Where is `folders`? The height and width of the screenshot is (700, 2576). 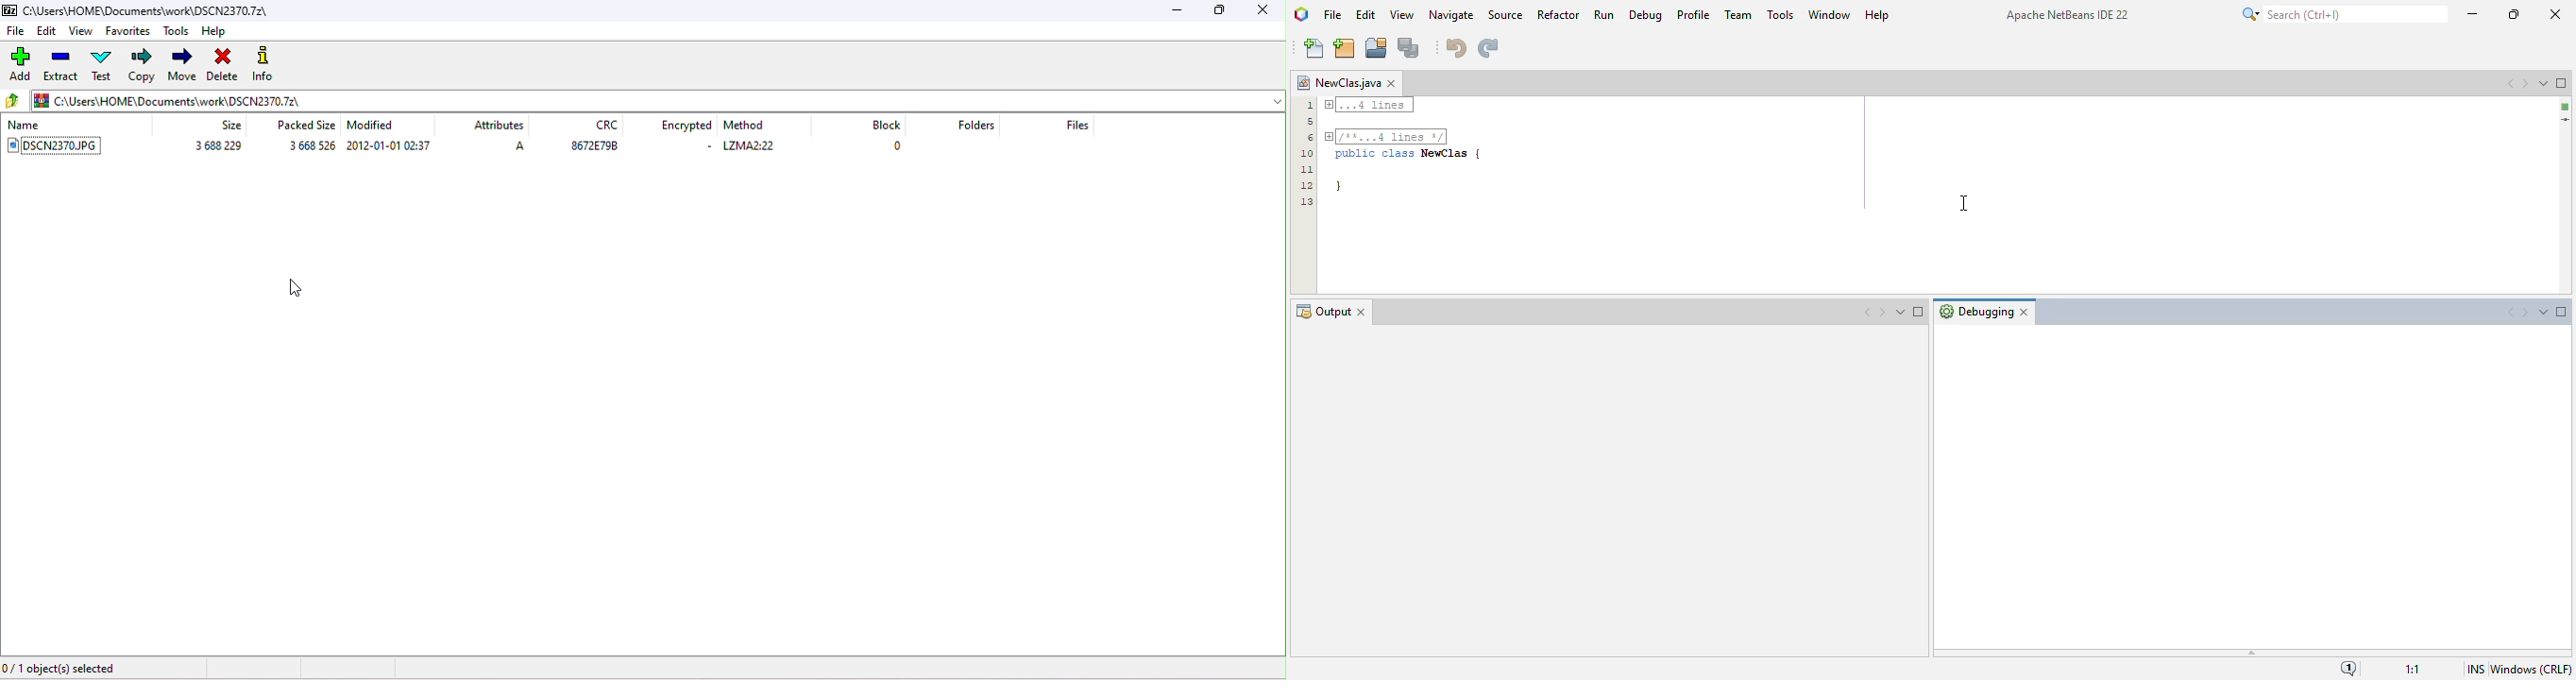 folders is located at coordinates (977, 126).